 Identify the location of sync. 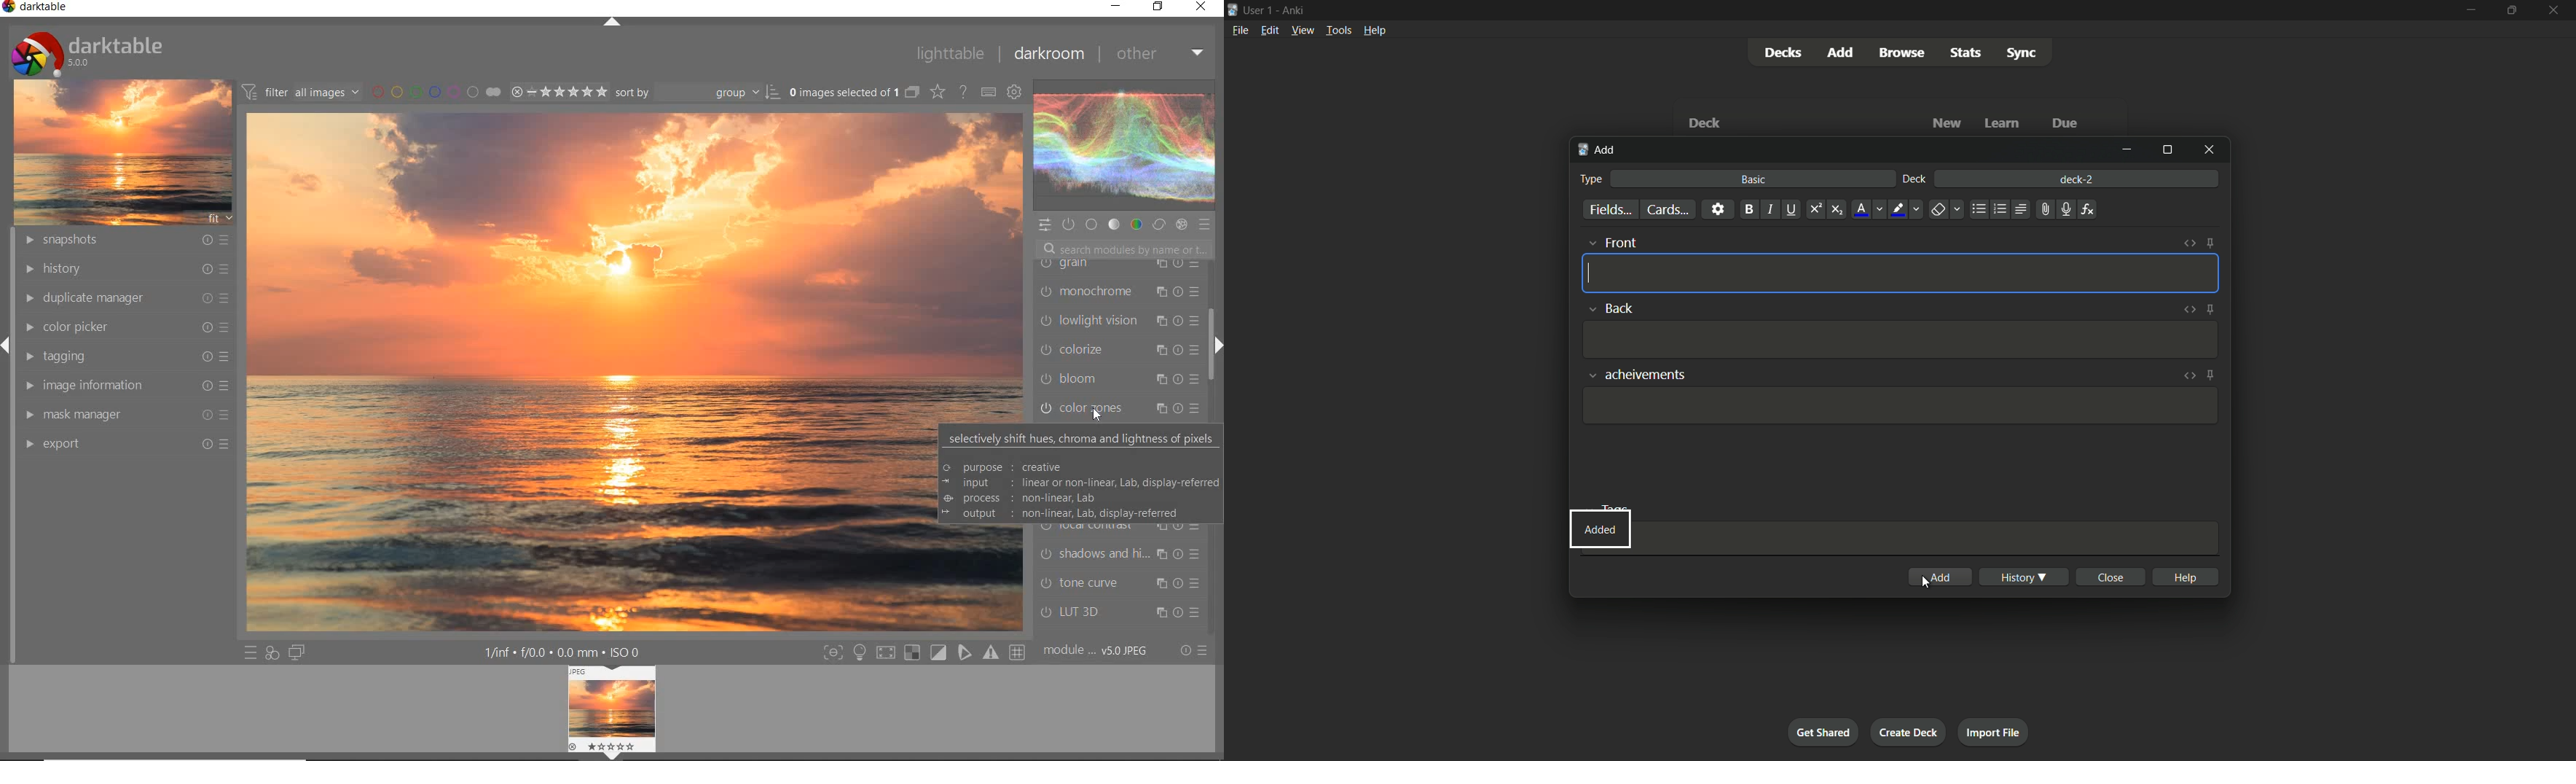
(2023, 54).